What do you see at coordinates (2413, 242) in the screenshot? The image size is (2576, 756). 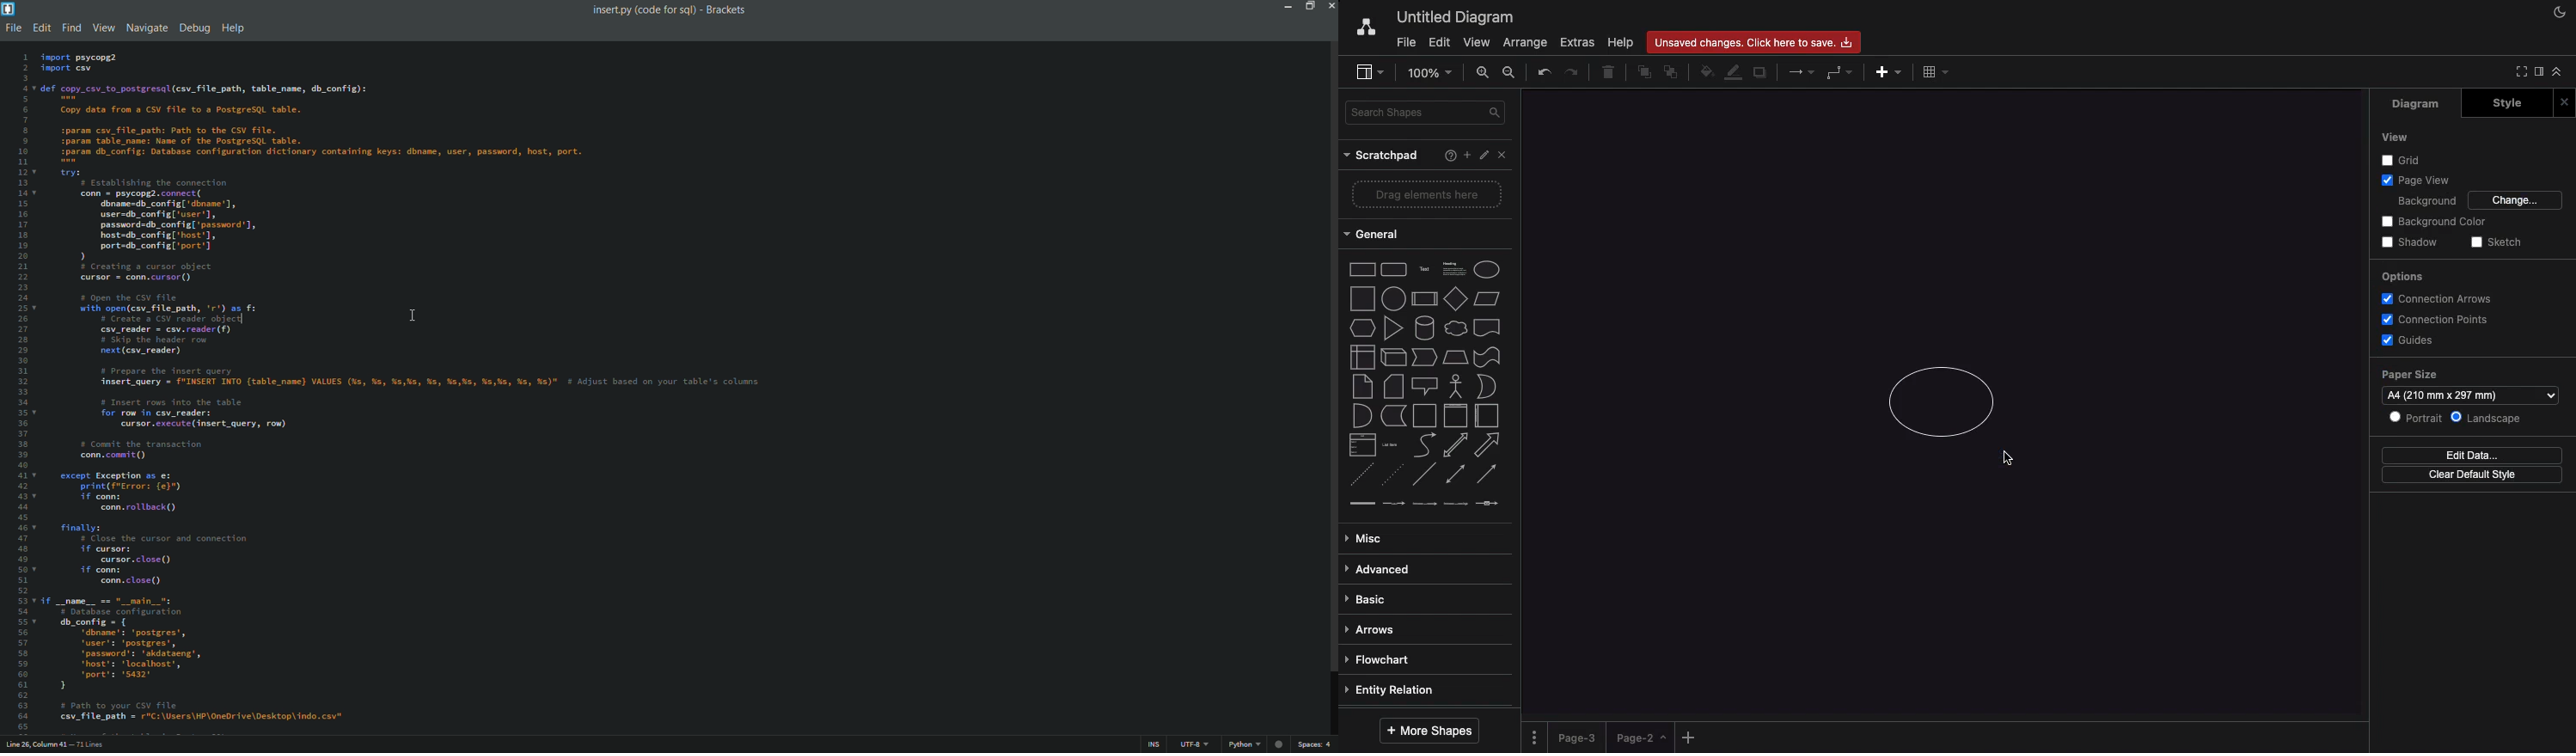 I see `Shadow` at bounding box center [2413, 242].